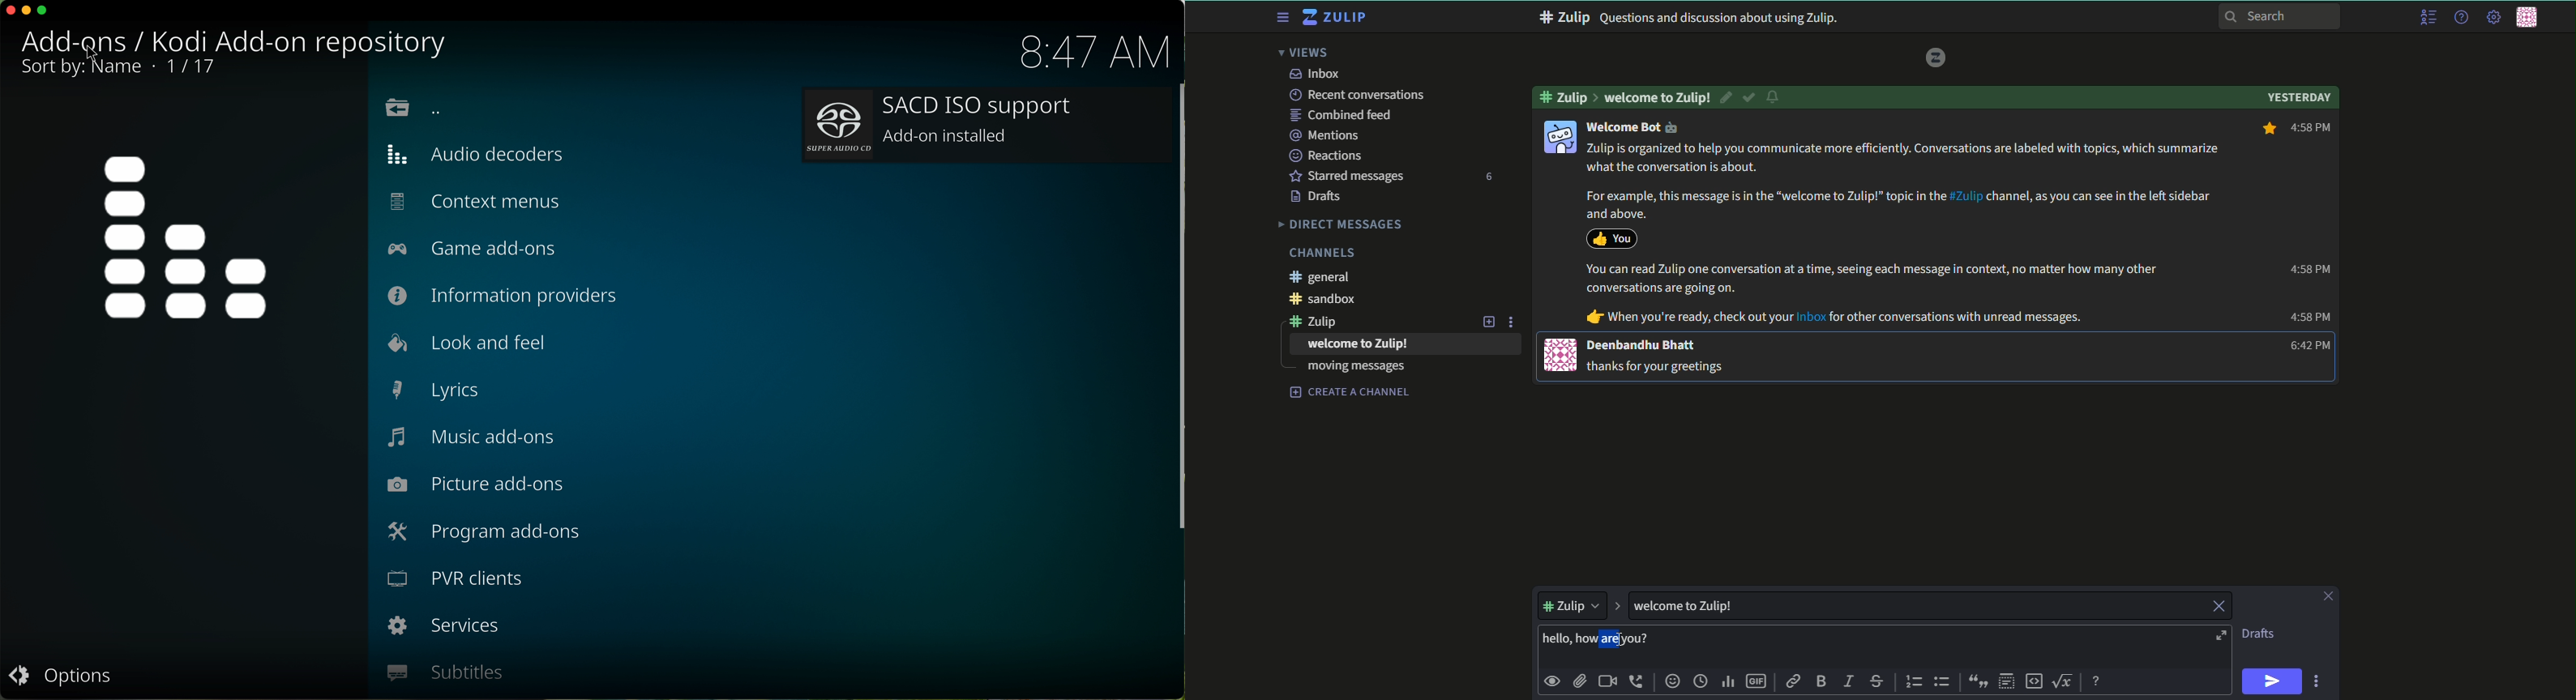 The height and width of the screenshot is (700, 2576). What do you see at coordinates (2065, 680) in the screenshot?
I see `math` at bounding box center [2065, 680].